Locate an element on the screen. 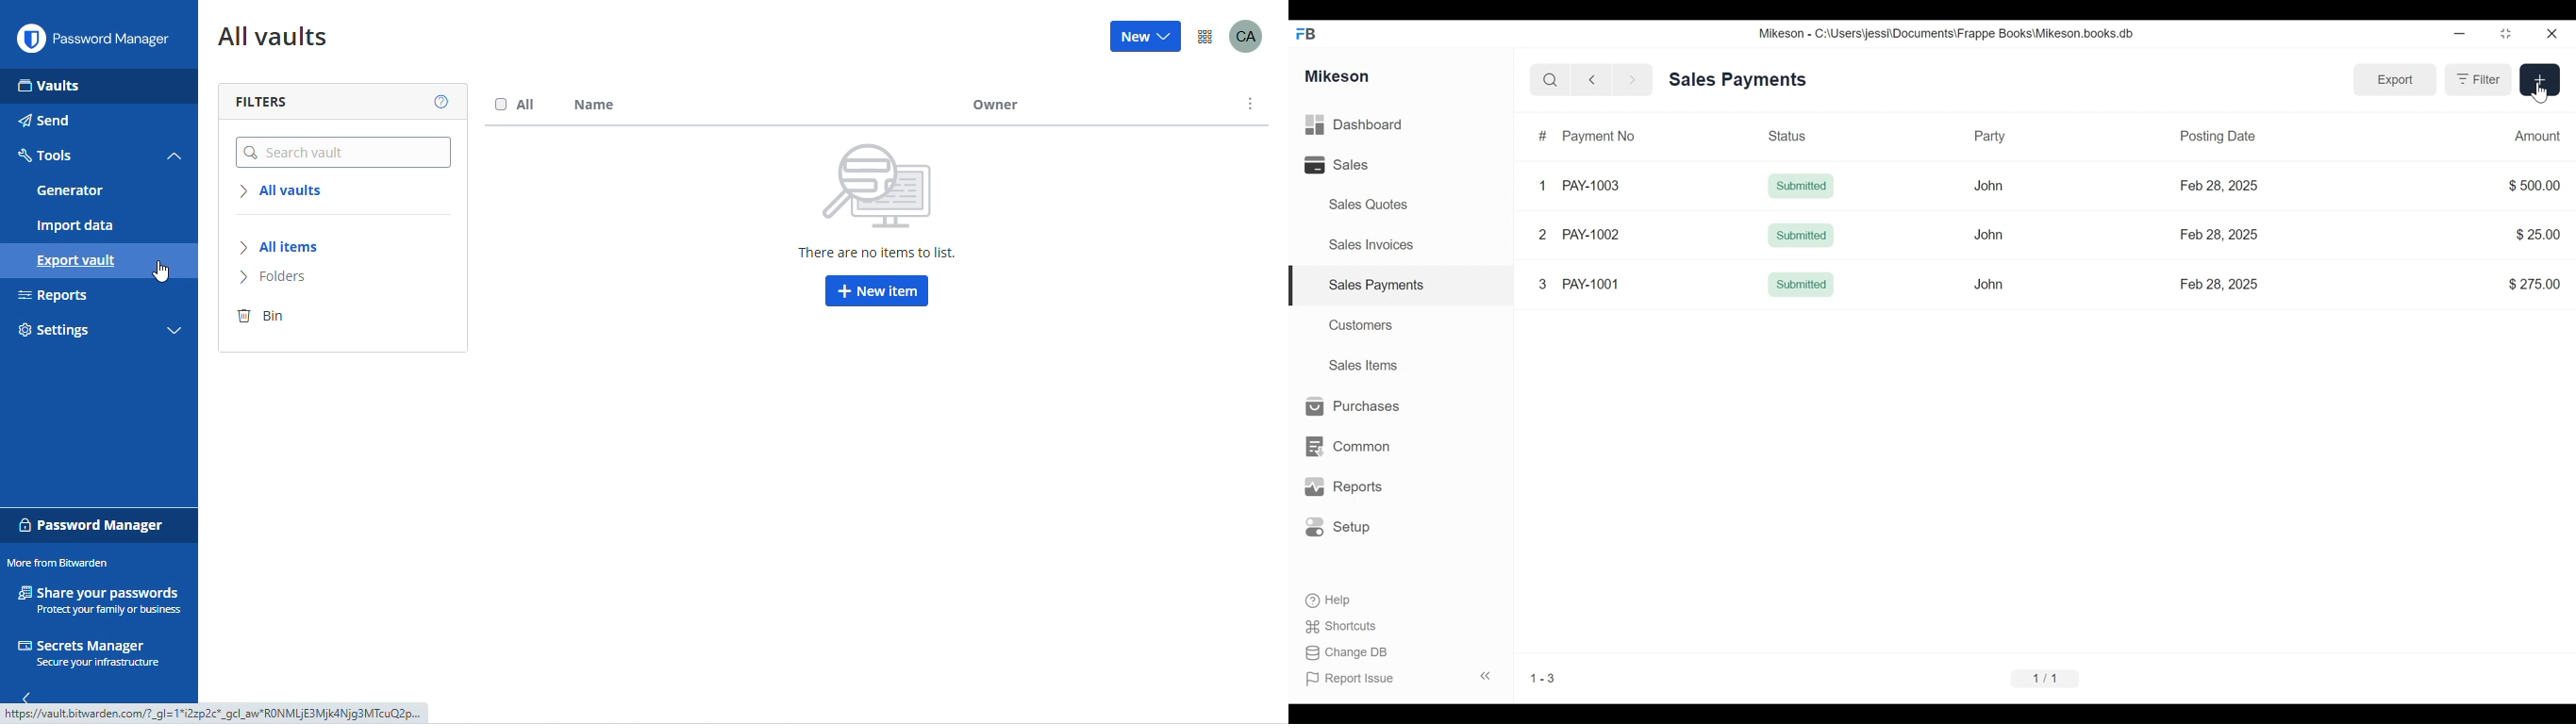 This screenshot has width=2576, height=728. PAY-1003 is located at coordinates (1590, 186).